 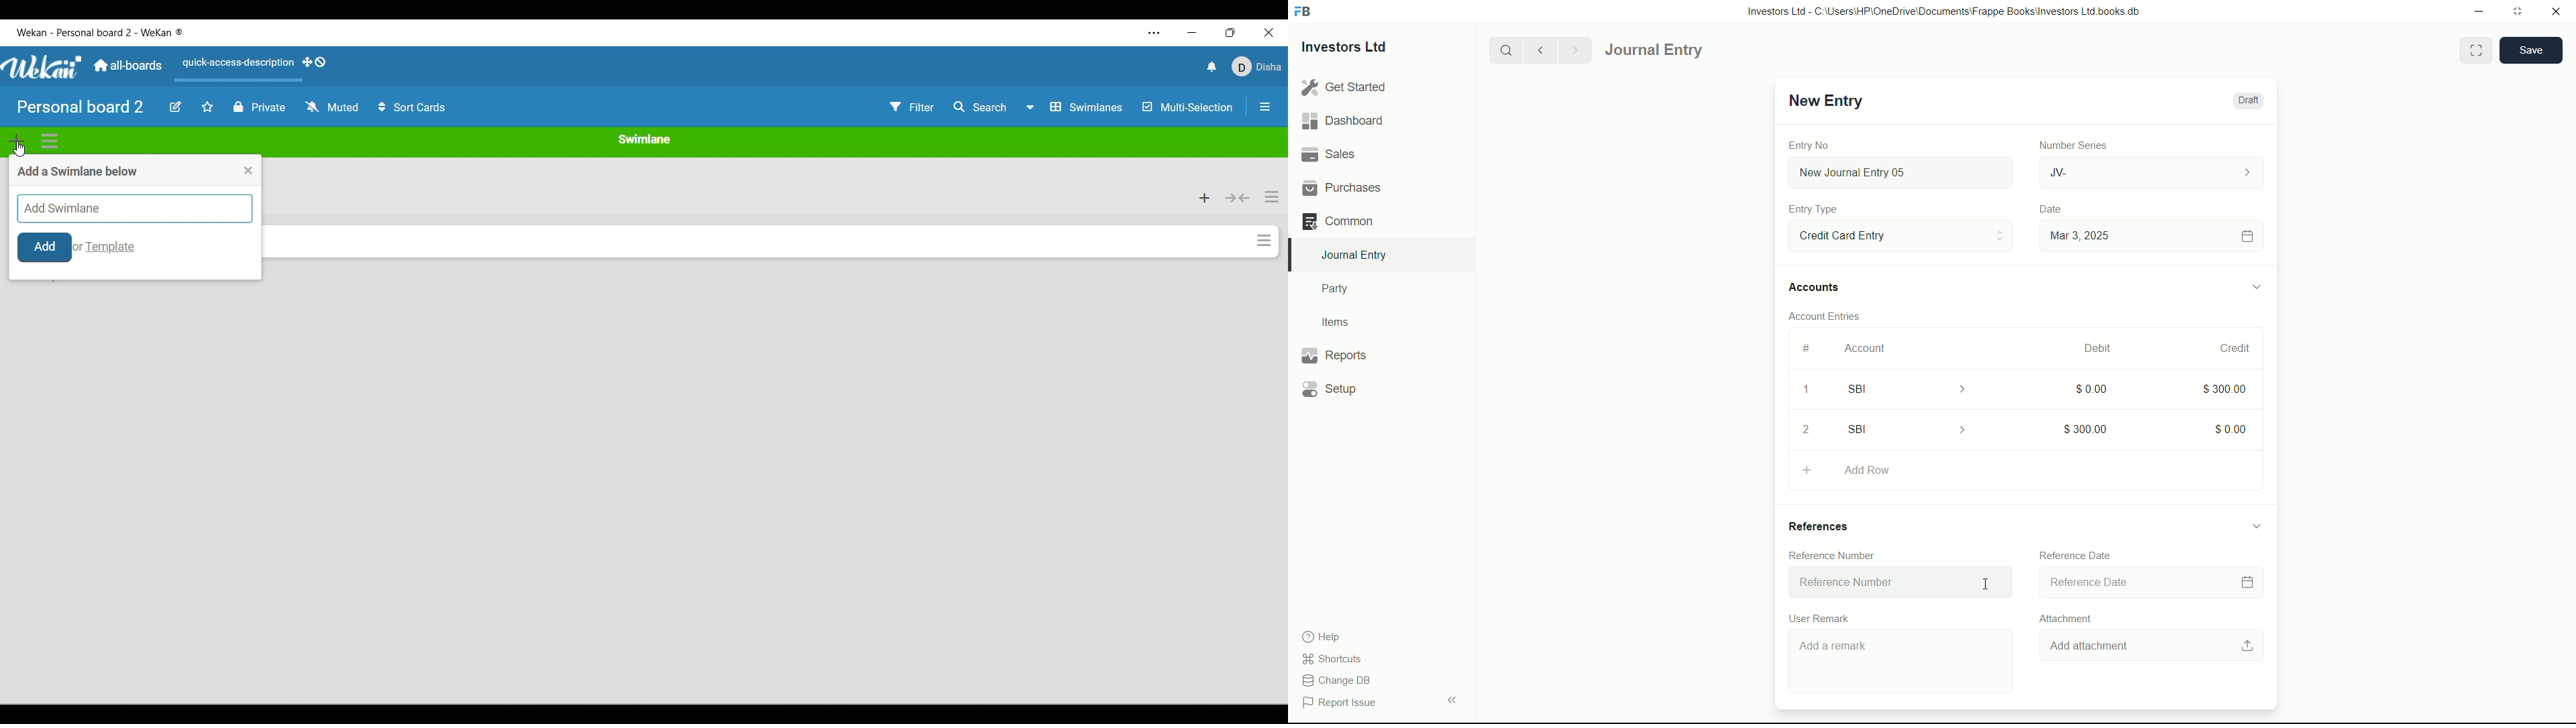 I want to click on JV, so click(x=2153, y=171).